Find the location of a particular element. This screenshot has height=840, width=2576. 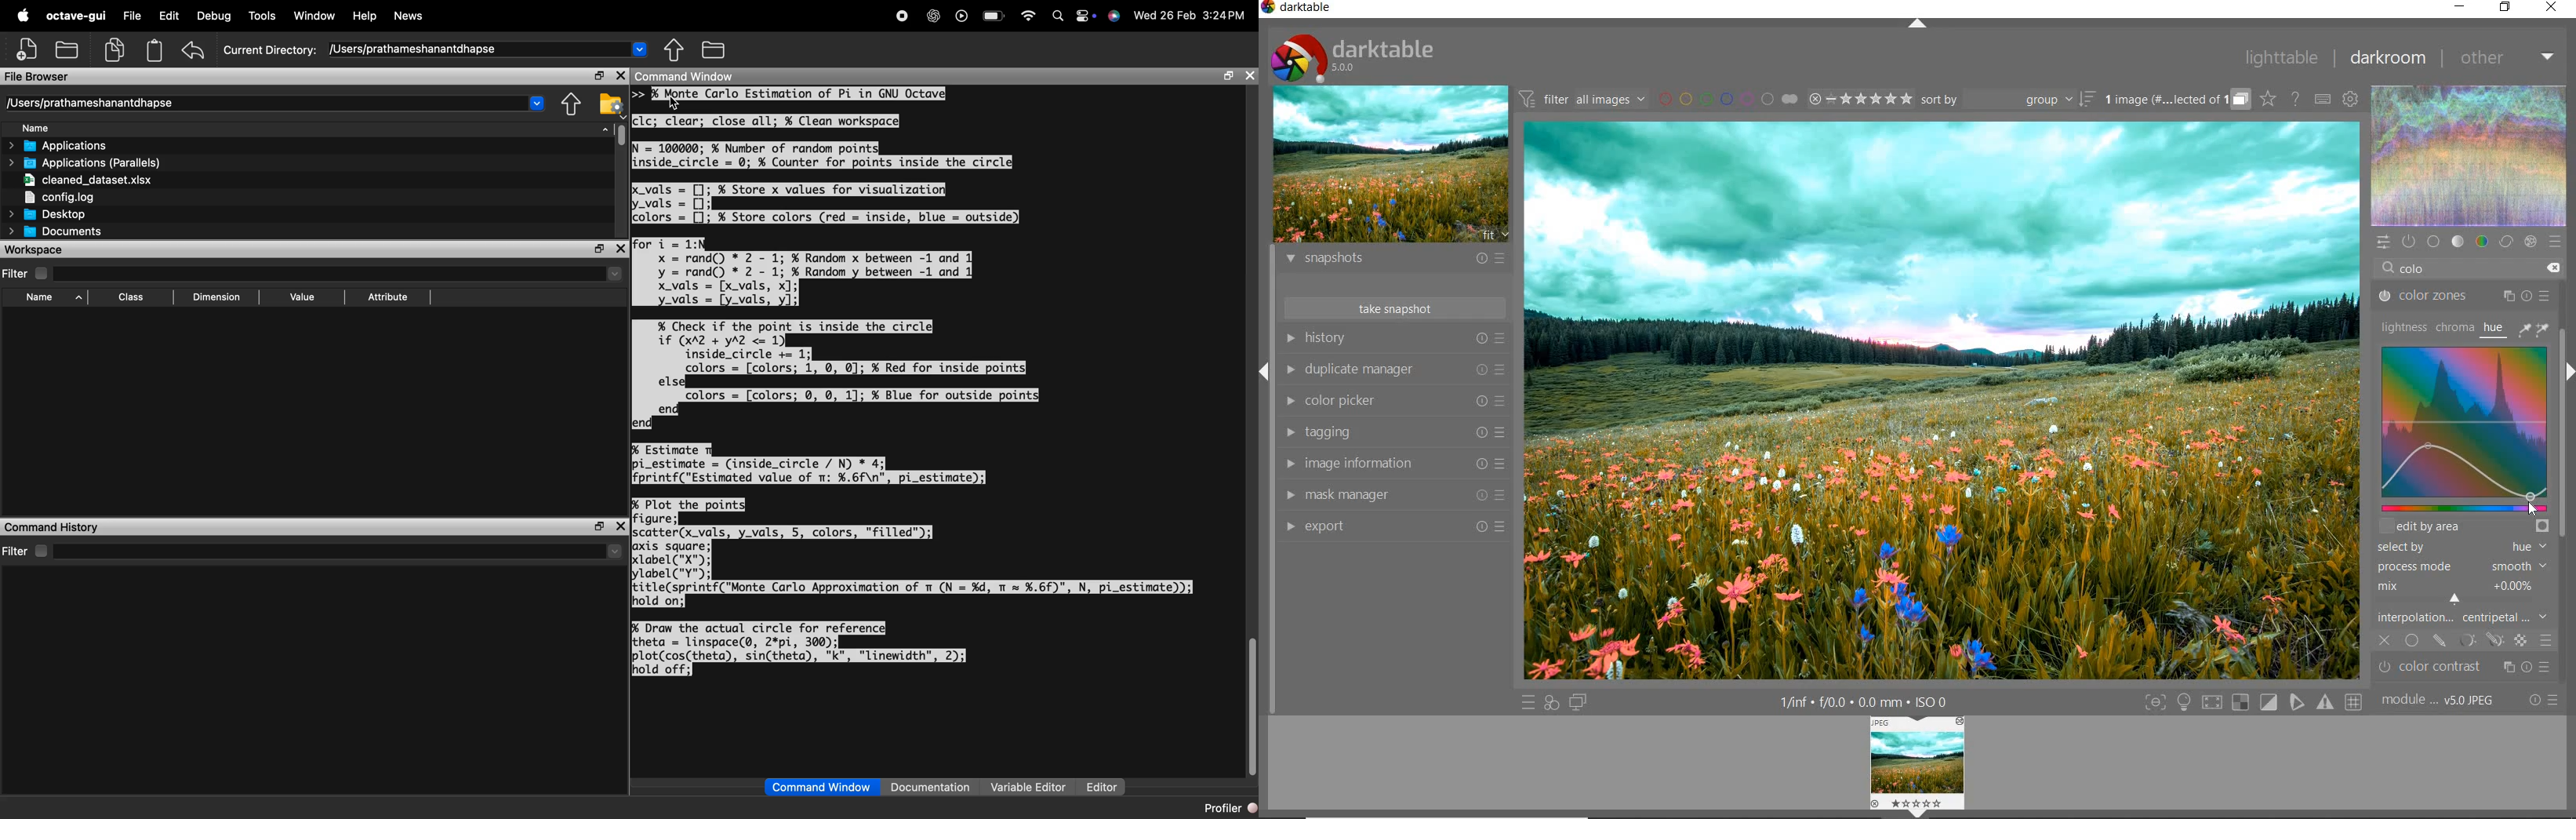

click to change overlays on thumbnails is located at coordinates (2266, 98).